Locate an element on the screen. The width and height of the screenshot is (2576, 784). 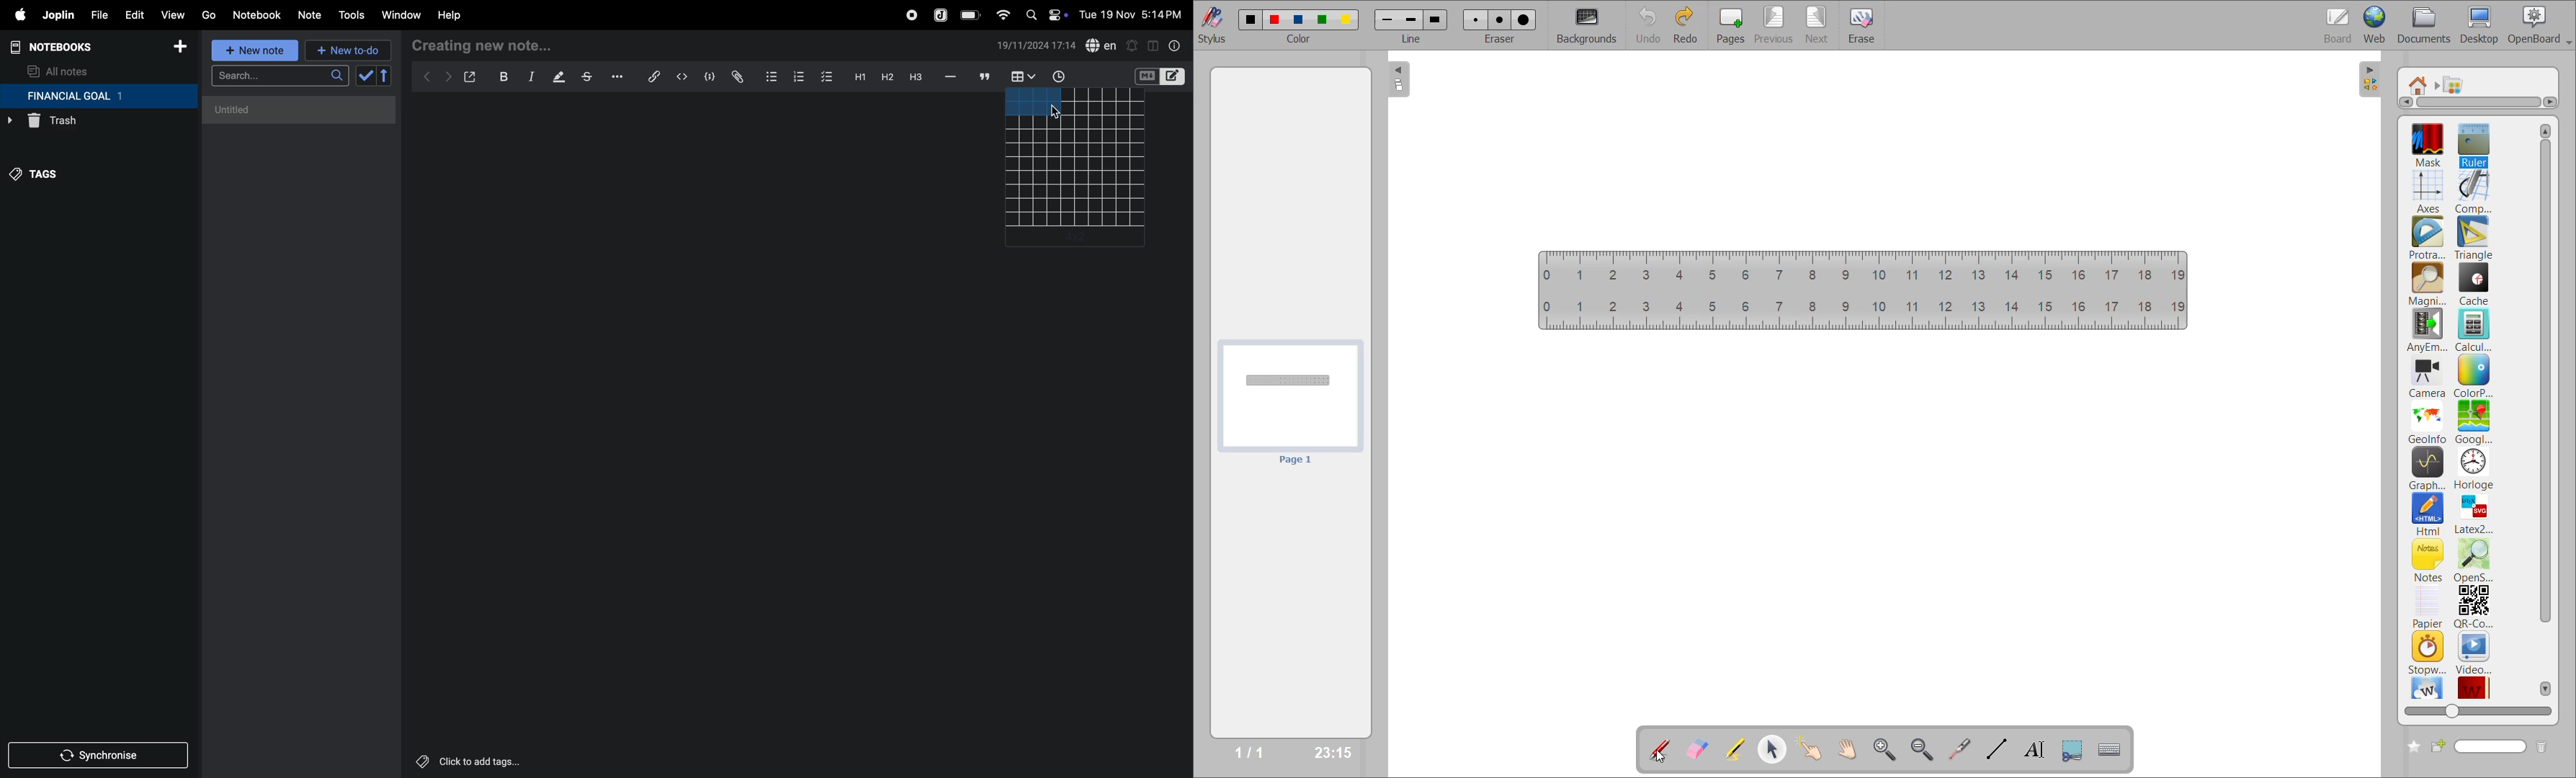
mark is located at coordinates (556, 78).